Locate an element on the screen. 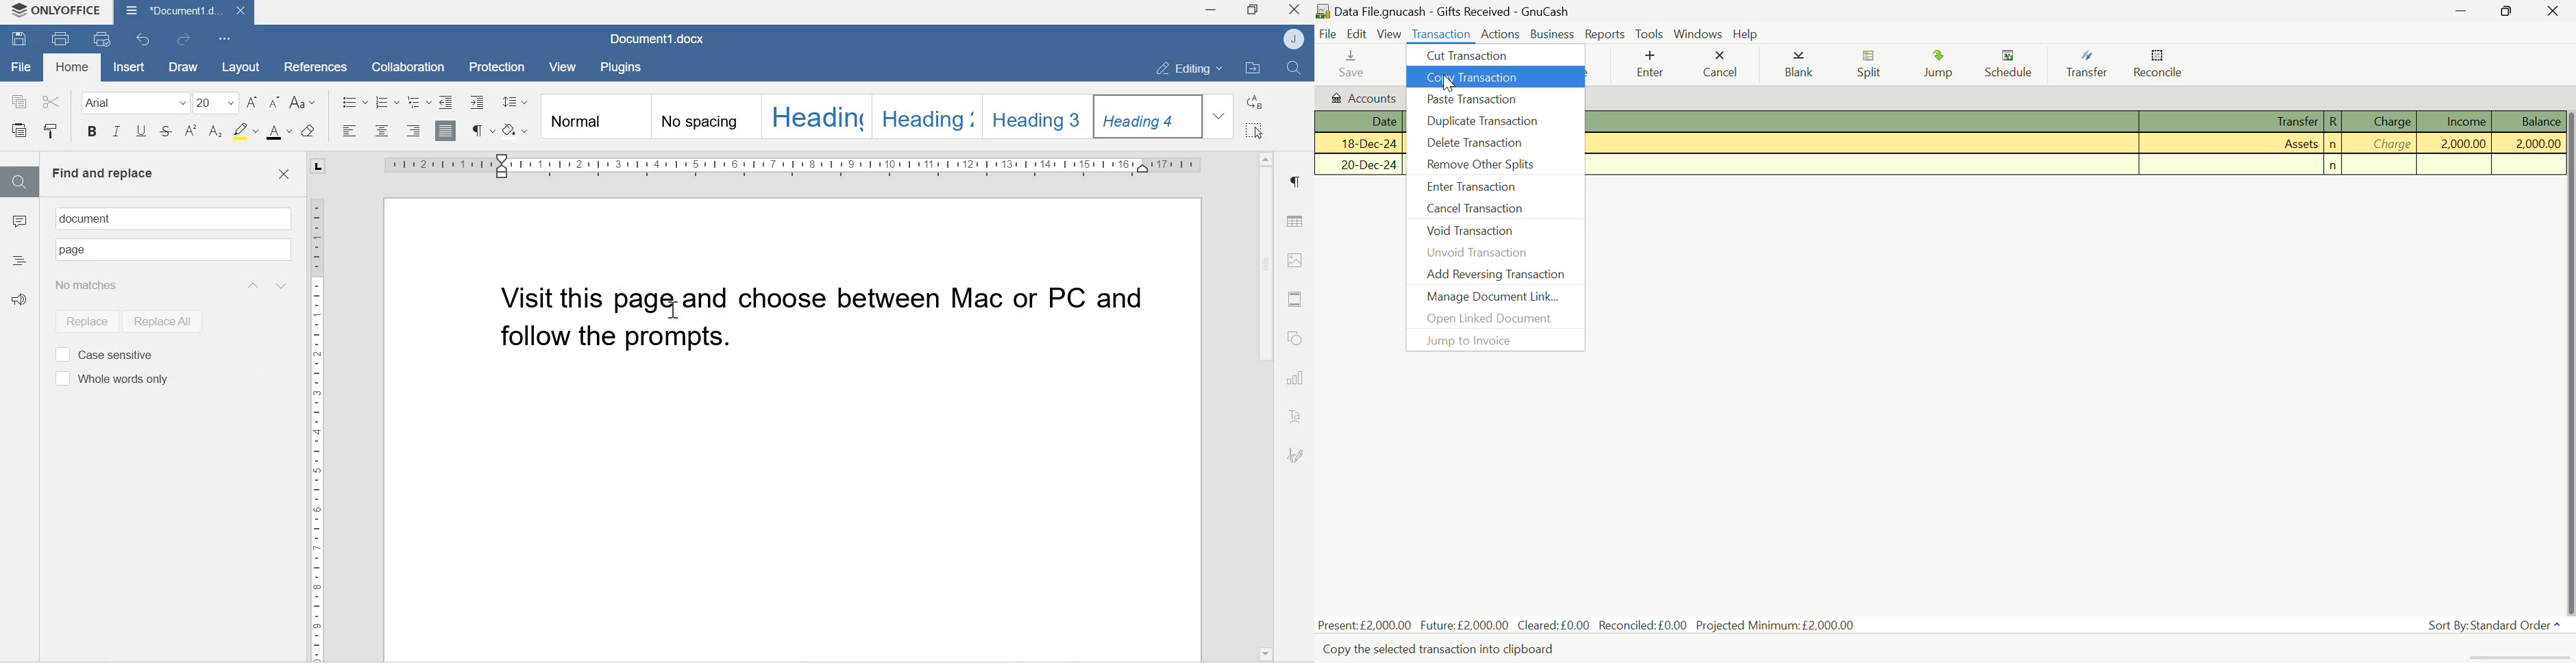 The height and width of the screenshot is (672, 2576). Multilevel List is located at coordinates (419, 101).